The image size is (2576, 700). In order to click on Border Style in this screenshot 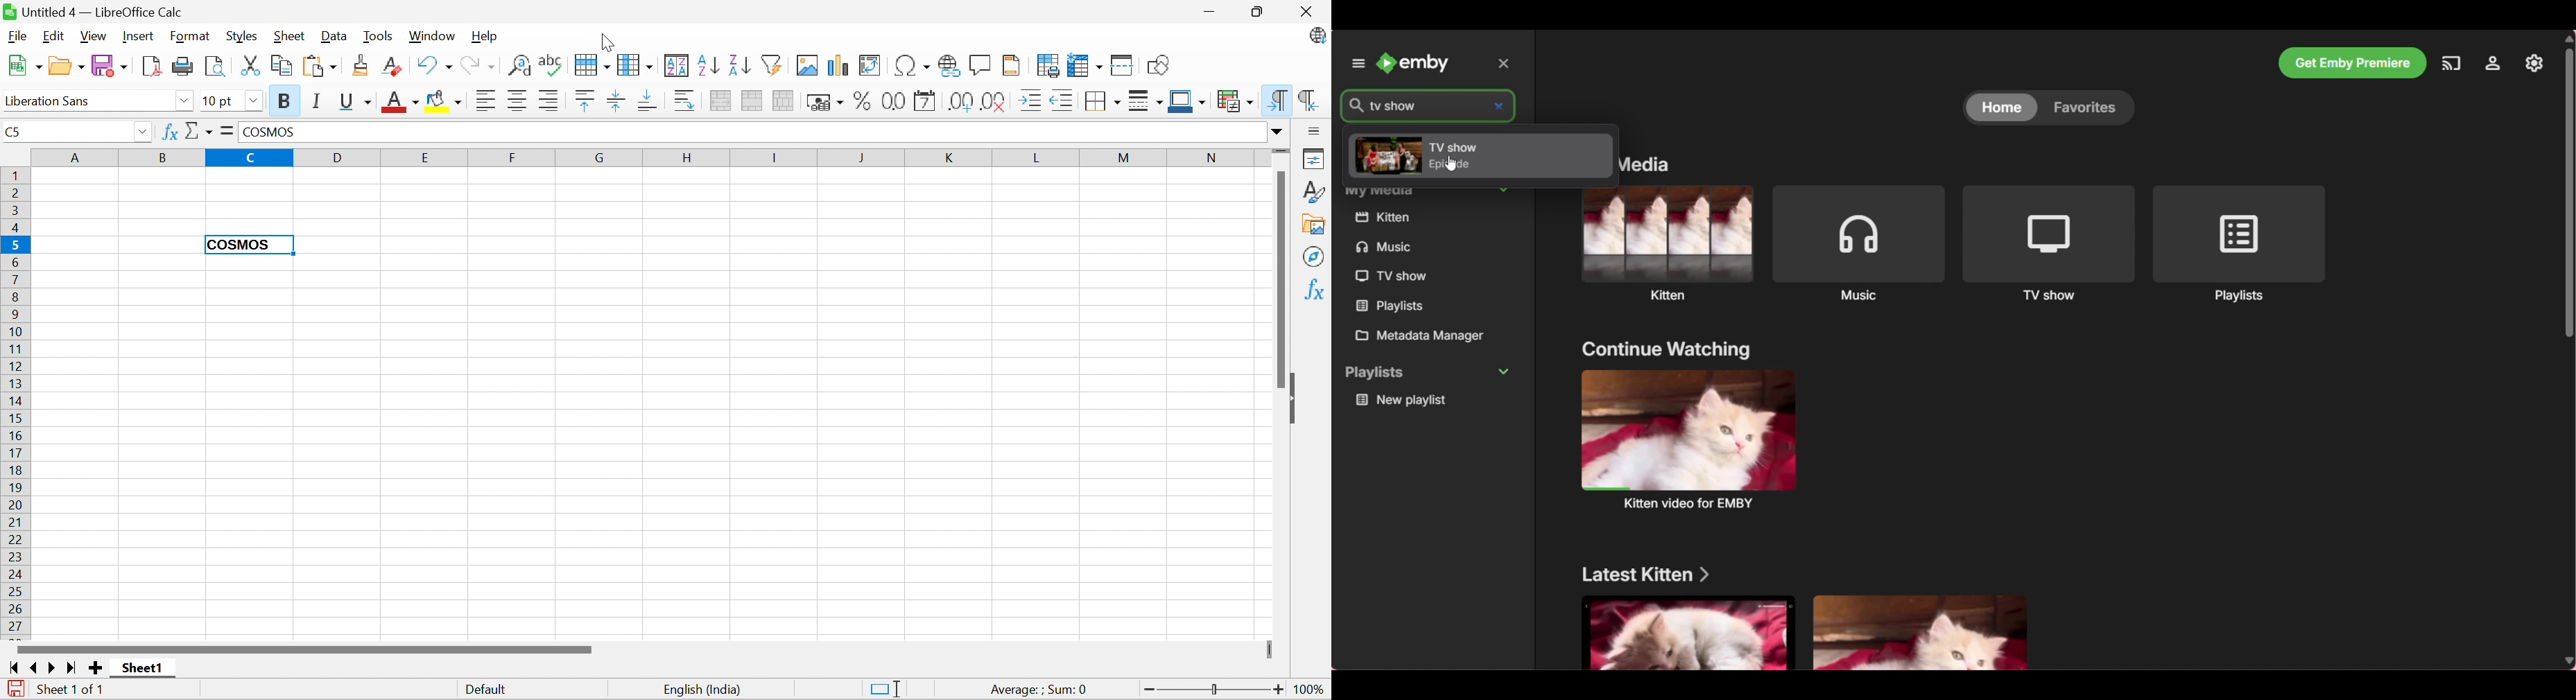, I will do `click(1146, 101)`.